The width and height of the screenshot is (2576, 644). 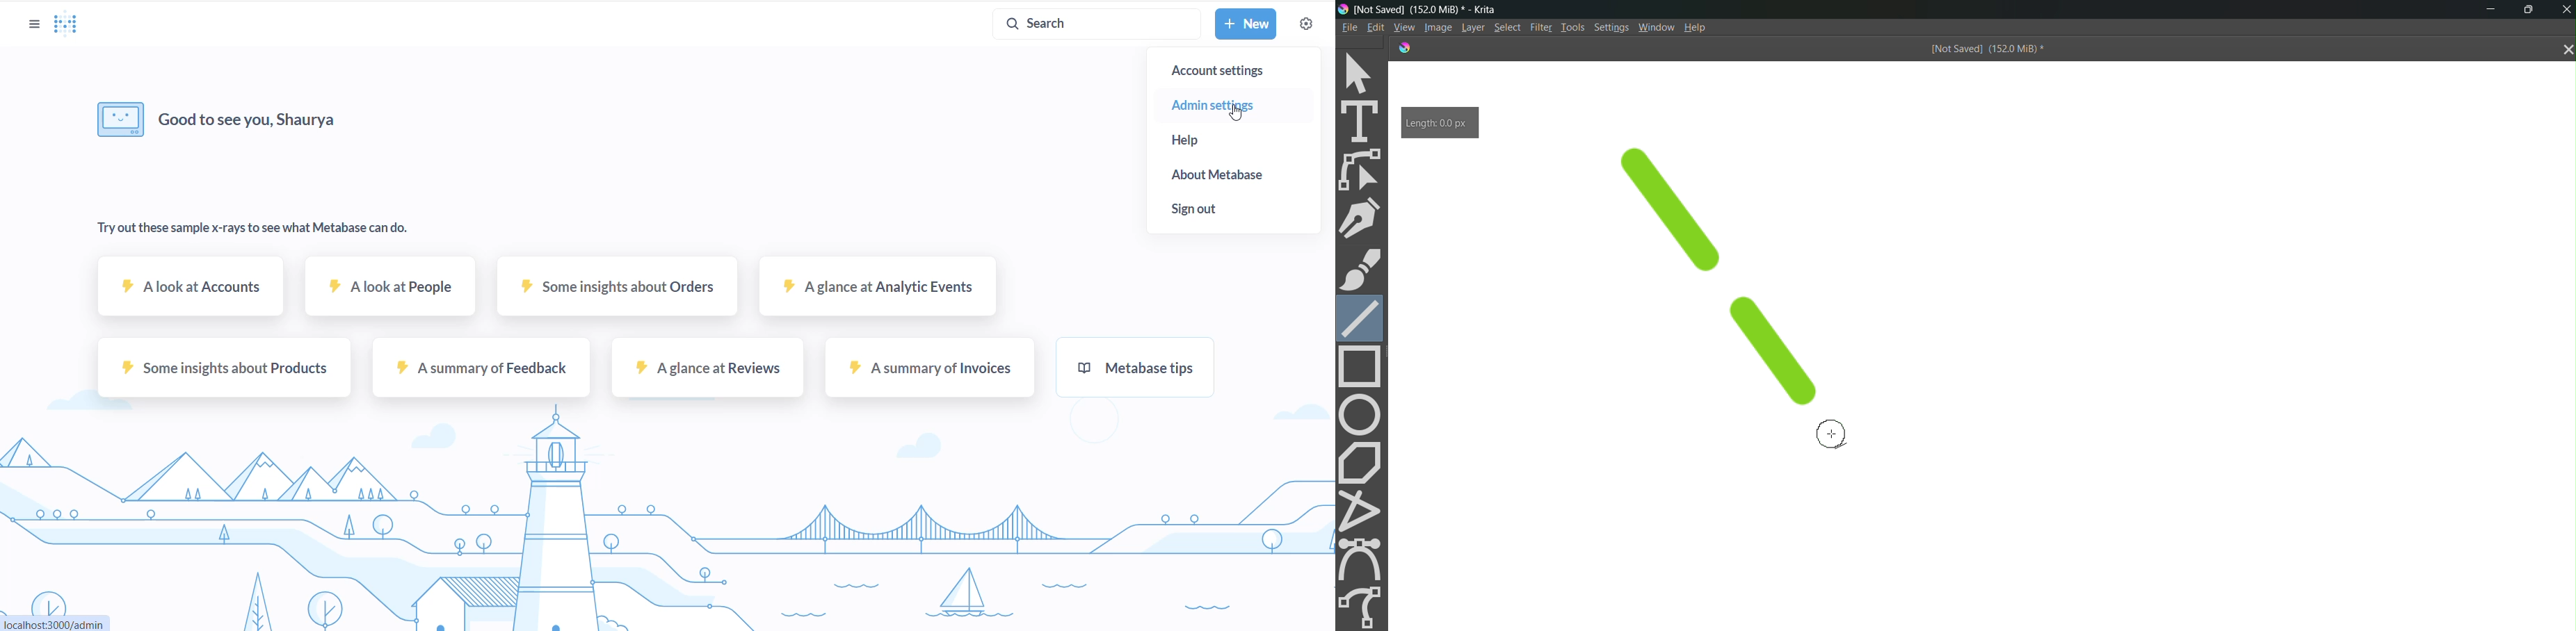 What do you see at coordinates (1360, 316) in the screenshot?
I see `line` at bounding box center [1360, 316].